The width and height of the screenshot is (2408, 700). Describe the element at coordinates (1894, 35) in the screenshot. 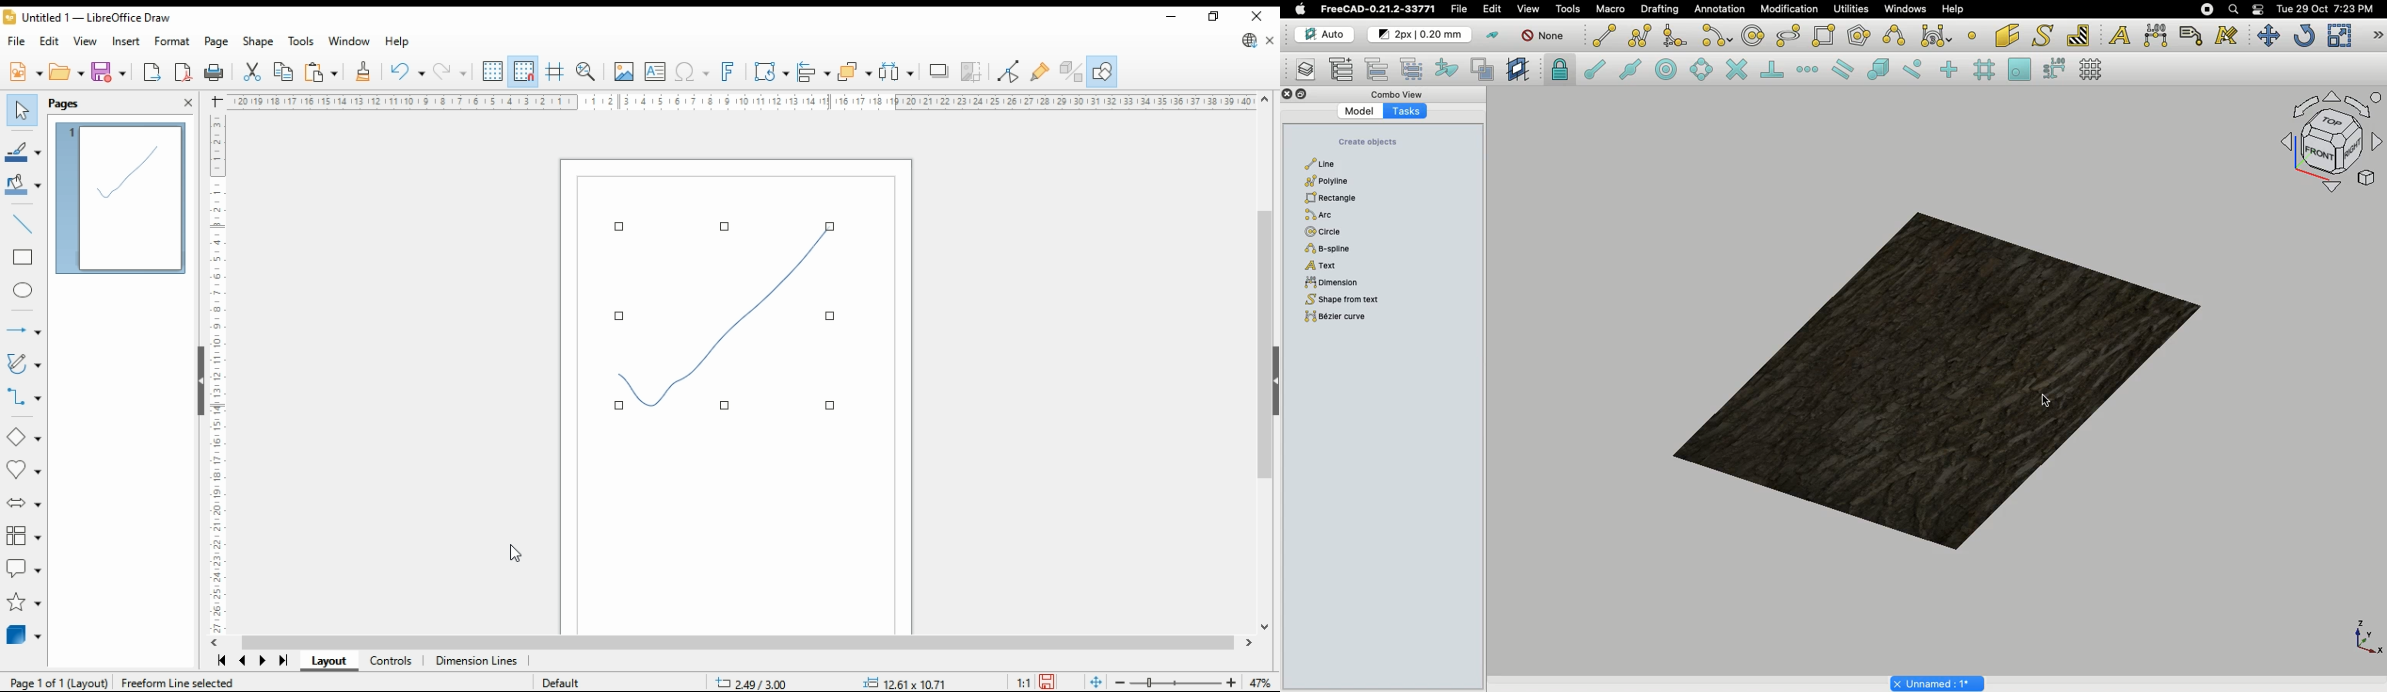

I see `B-spline` at that location.